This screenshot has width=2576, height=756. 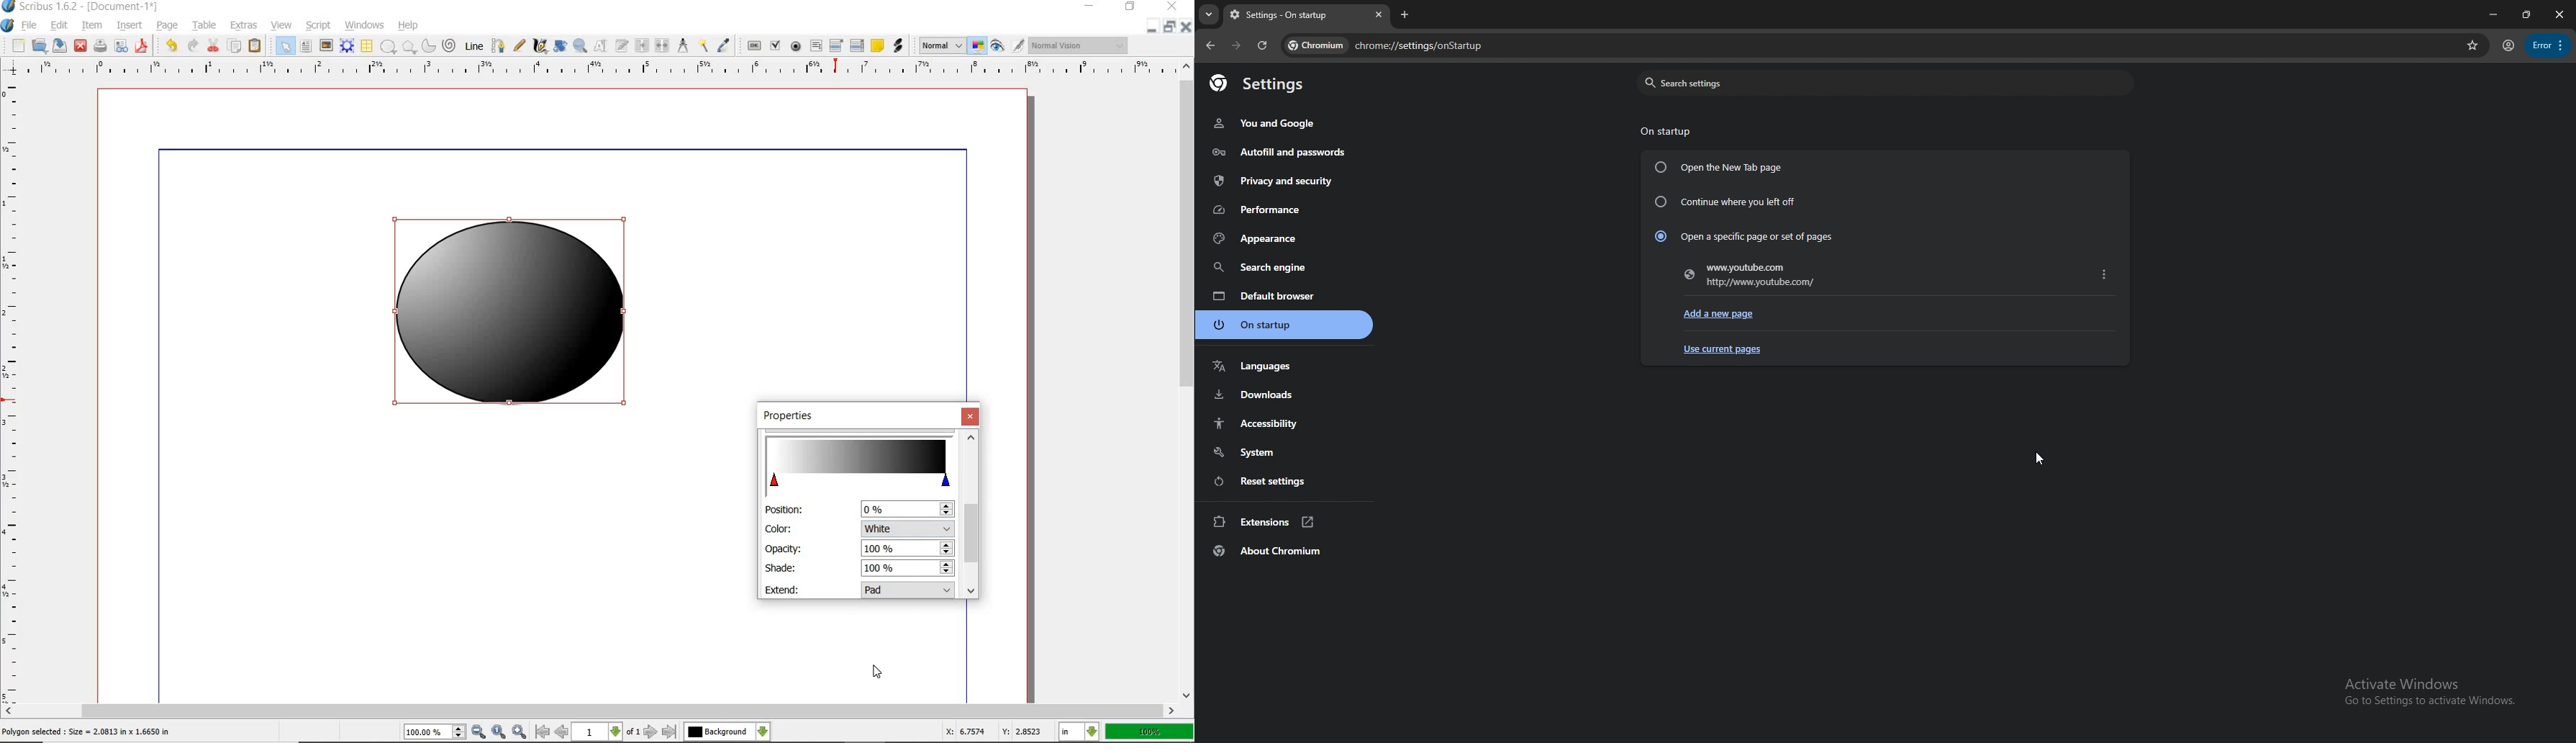 What do you see at coordinates (859, 464) in the screenshot?
I see `change color stop` at bounding box center [859, 464].